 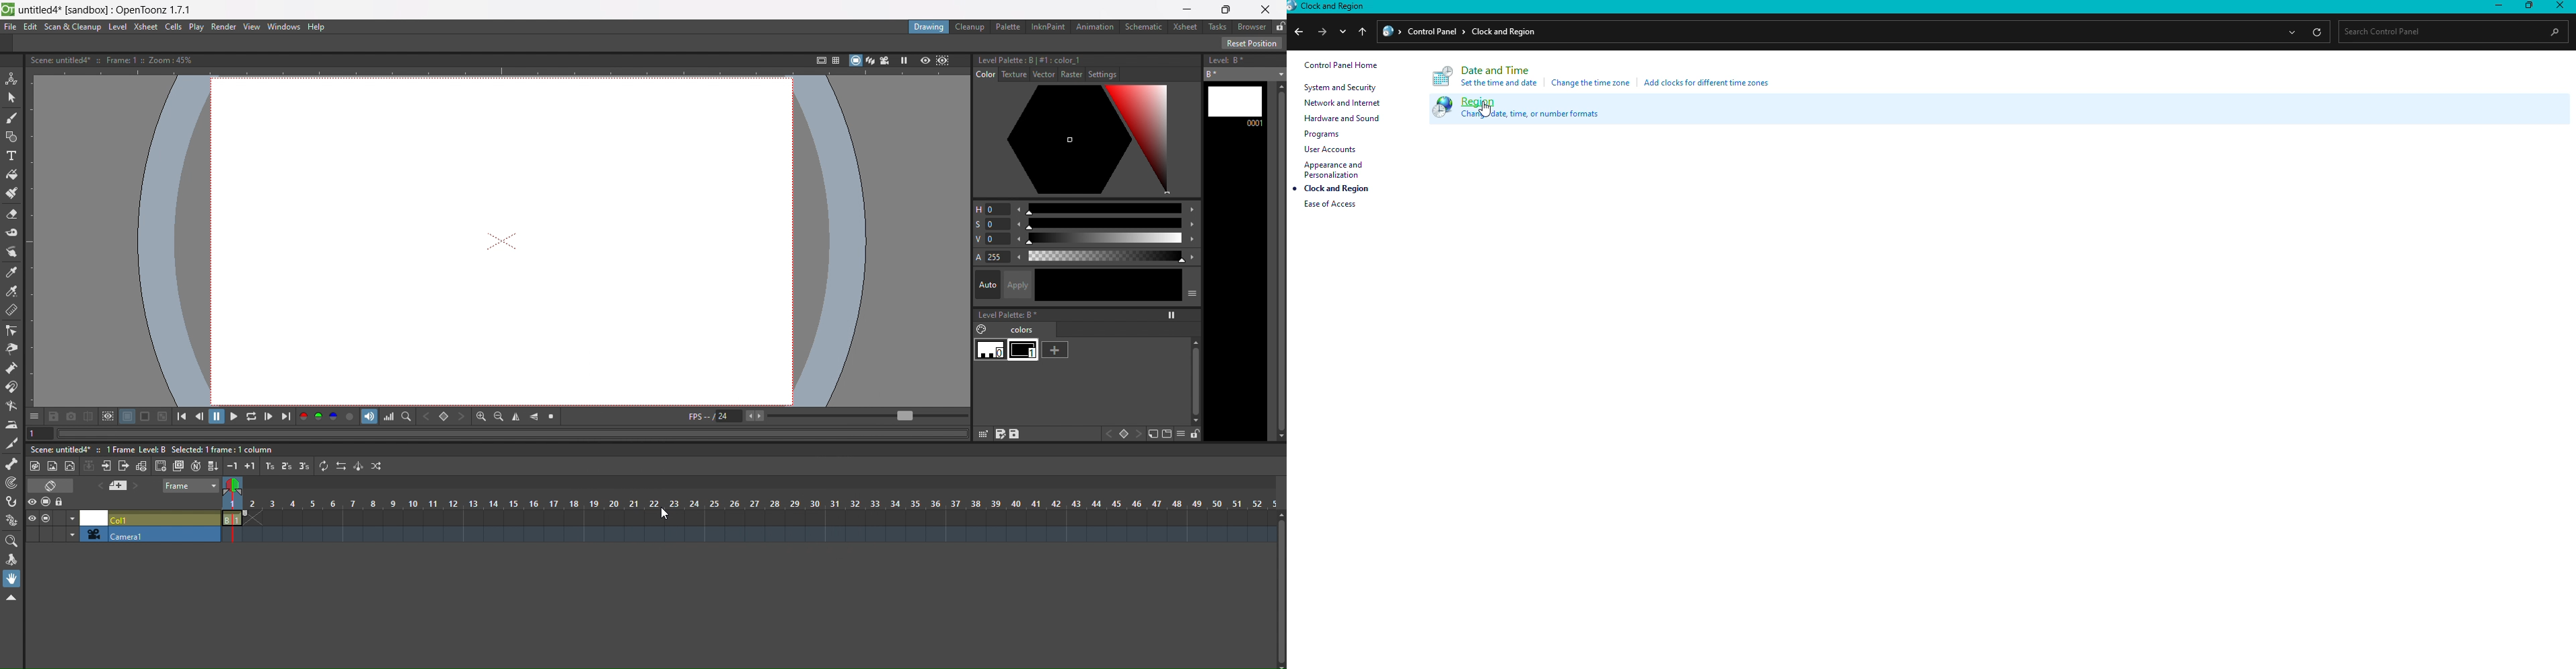 I want to click on User accounts, so click(x=1330, y=149).